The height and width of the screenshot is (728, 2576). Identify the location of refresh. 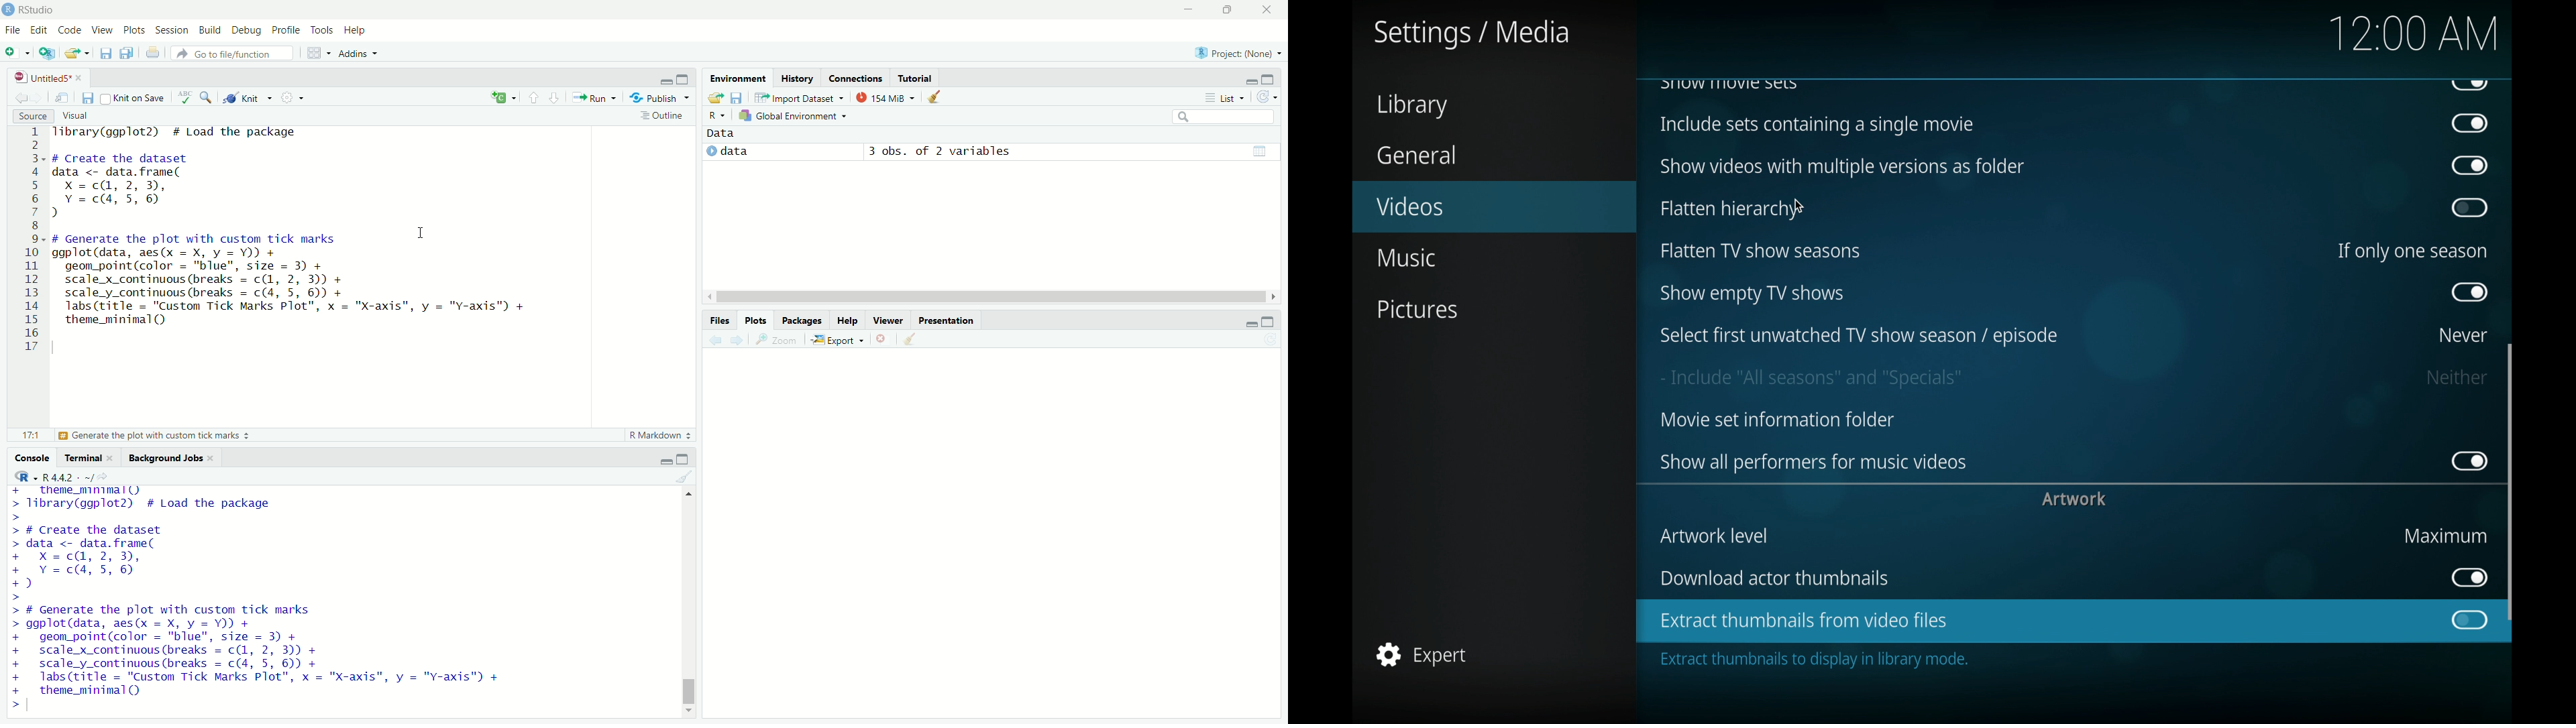
(1271, 99).